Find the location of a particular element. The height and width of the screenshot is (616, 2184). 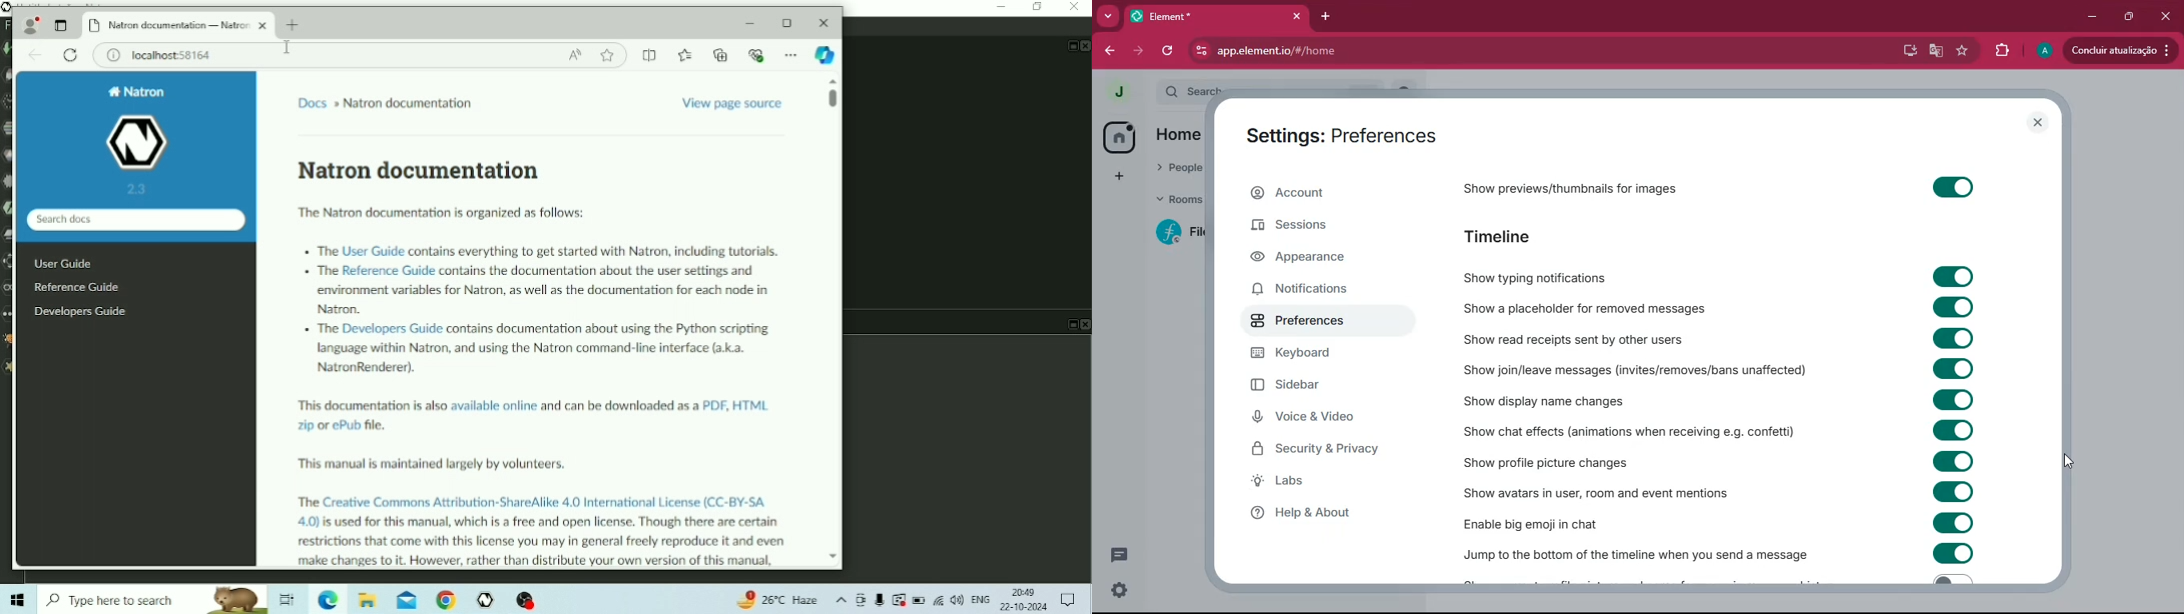

toggle off is located at coordinates (1950, 581).